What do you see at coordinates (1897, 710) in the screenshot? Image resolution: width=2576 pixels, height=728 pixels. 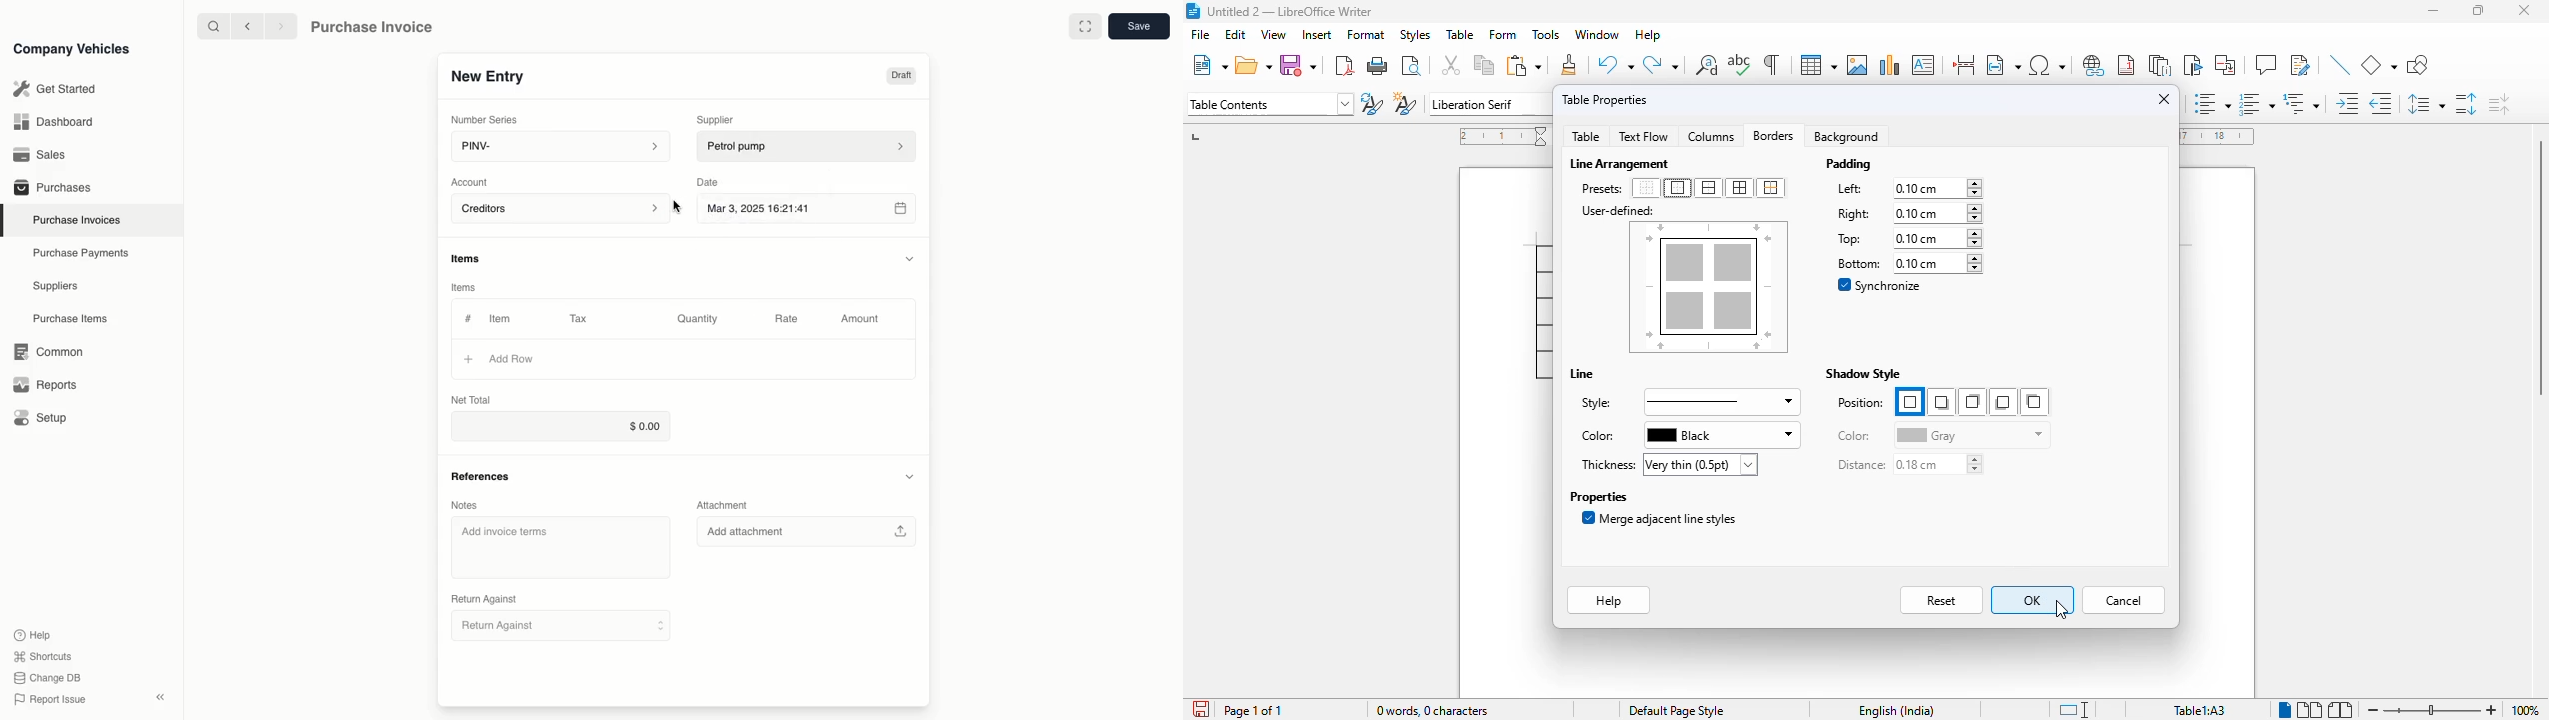 I see `English (India)` at bounding box center [1897, 710].